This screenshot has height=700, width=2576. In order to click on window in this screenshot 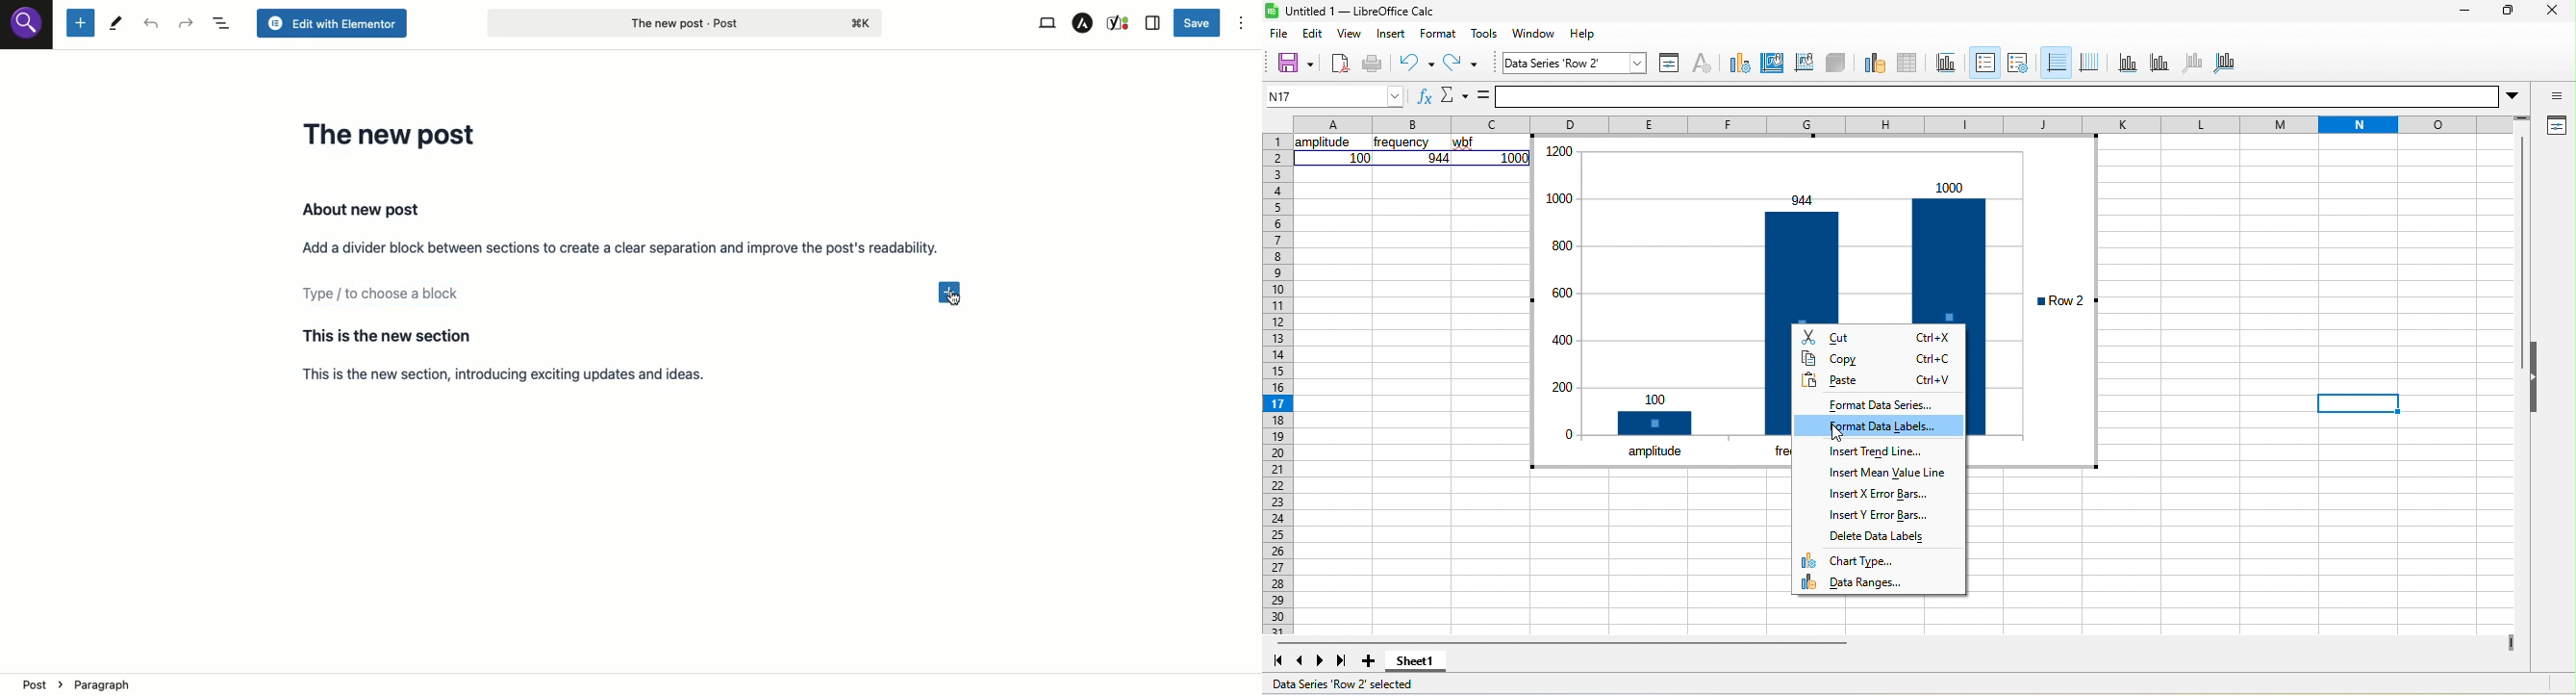, I will do `click(1529, 34)`.